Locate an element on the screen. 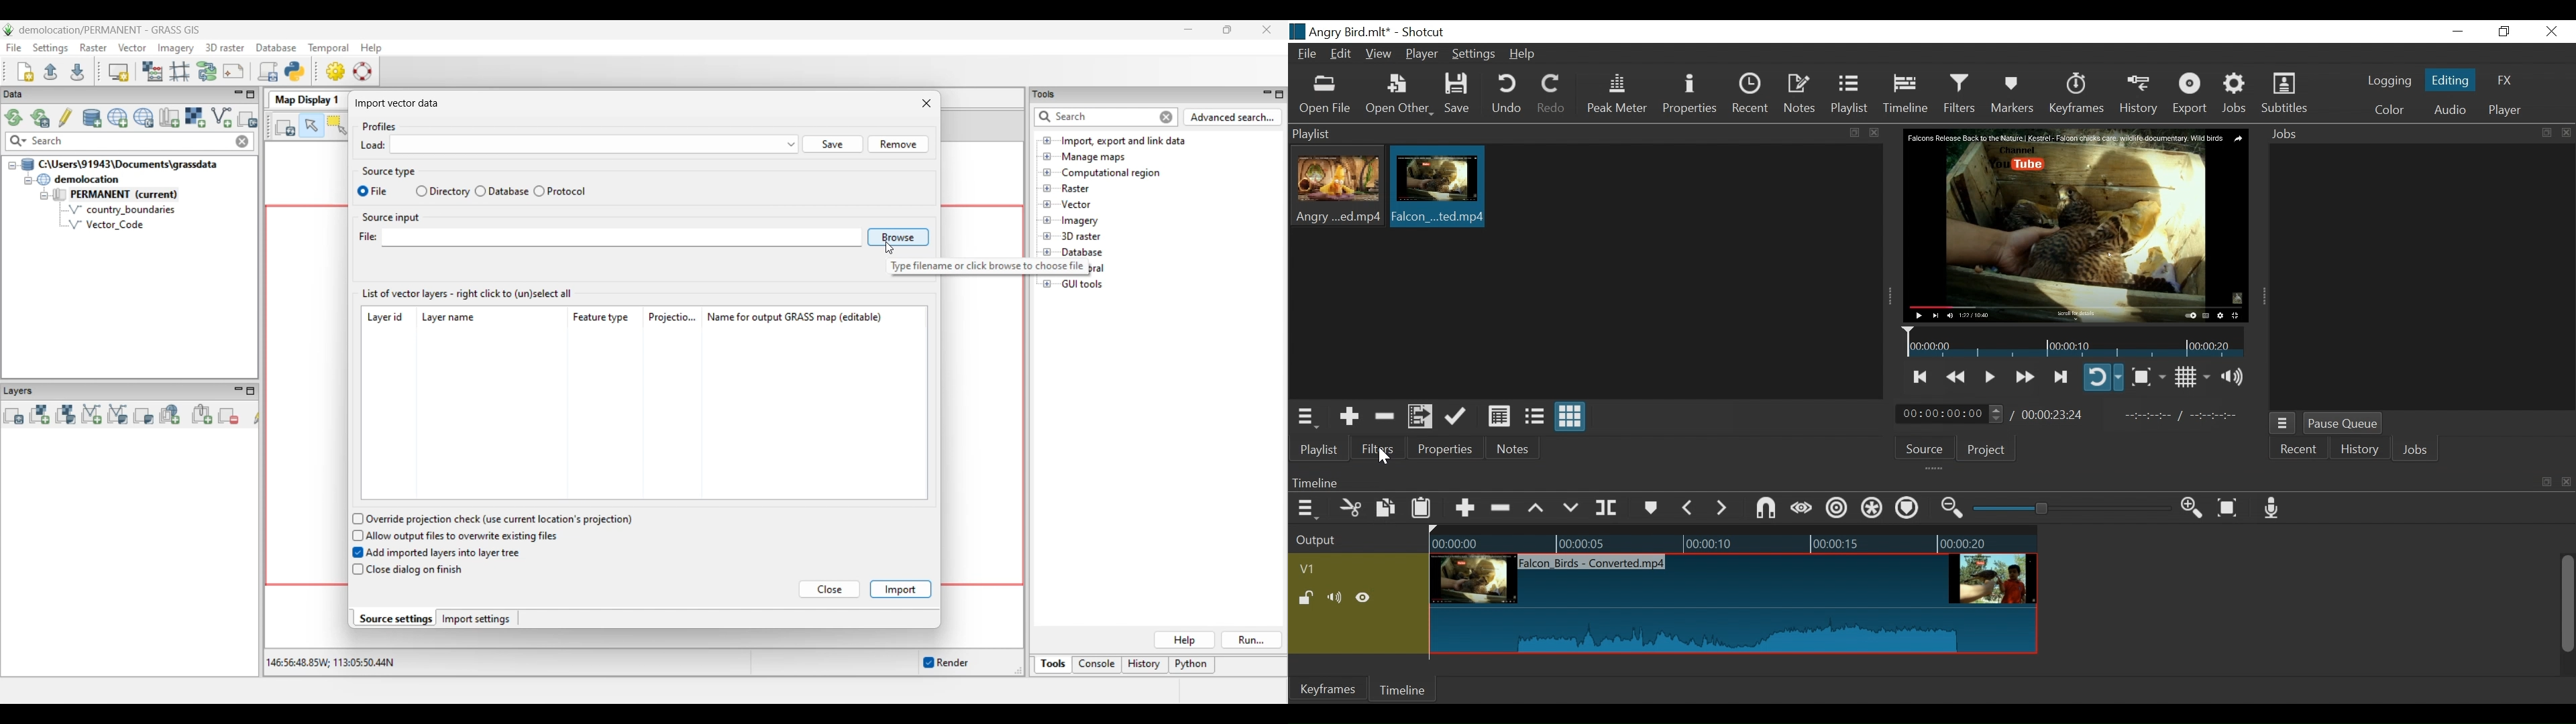 The image size is (2576, 728). Skip to the previous point is located at coordinates (1921, 377).